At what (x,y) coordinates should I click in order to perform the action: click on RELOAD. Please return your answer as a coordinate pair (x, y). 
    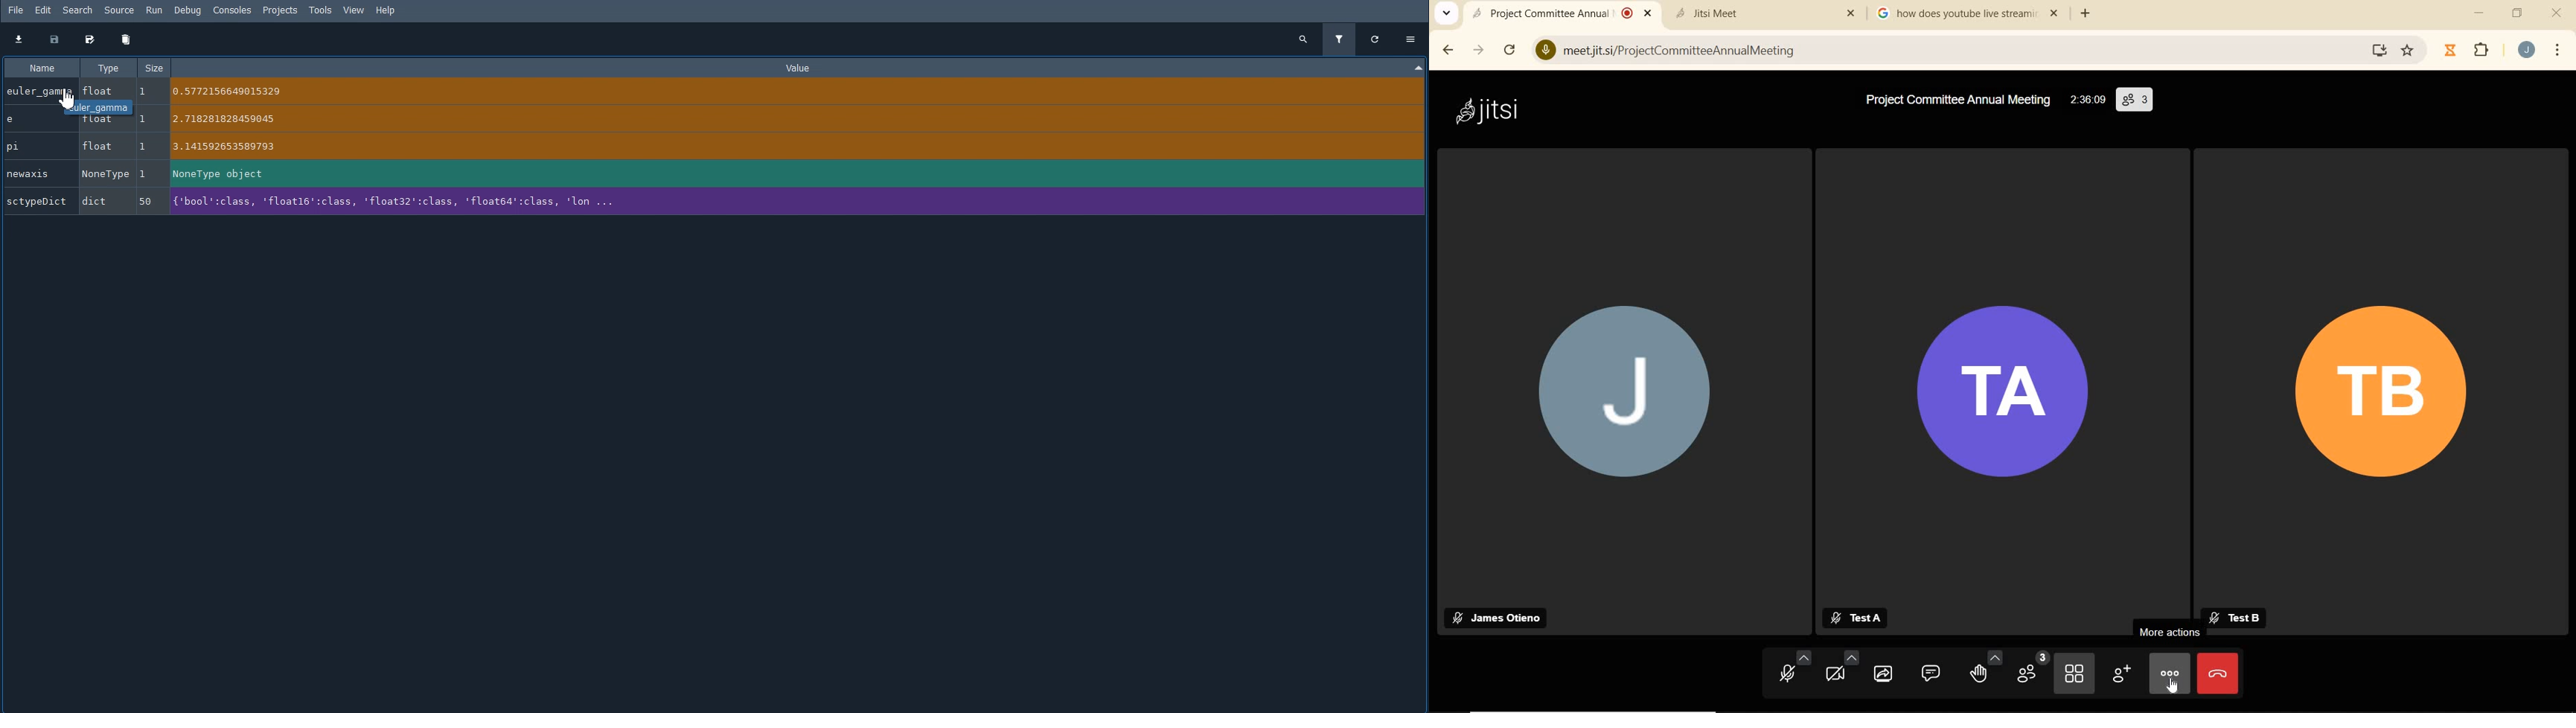
    Looking at the image, I should click on (1510, 49).